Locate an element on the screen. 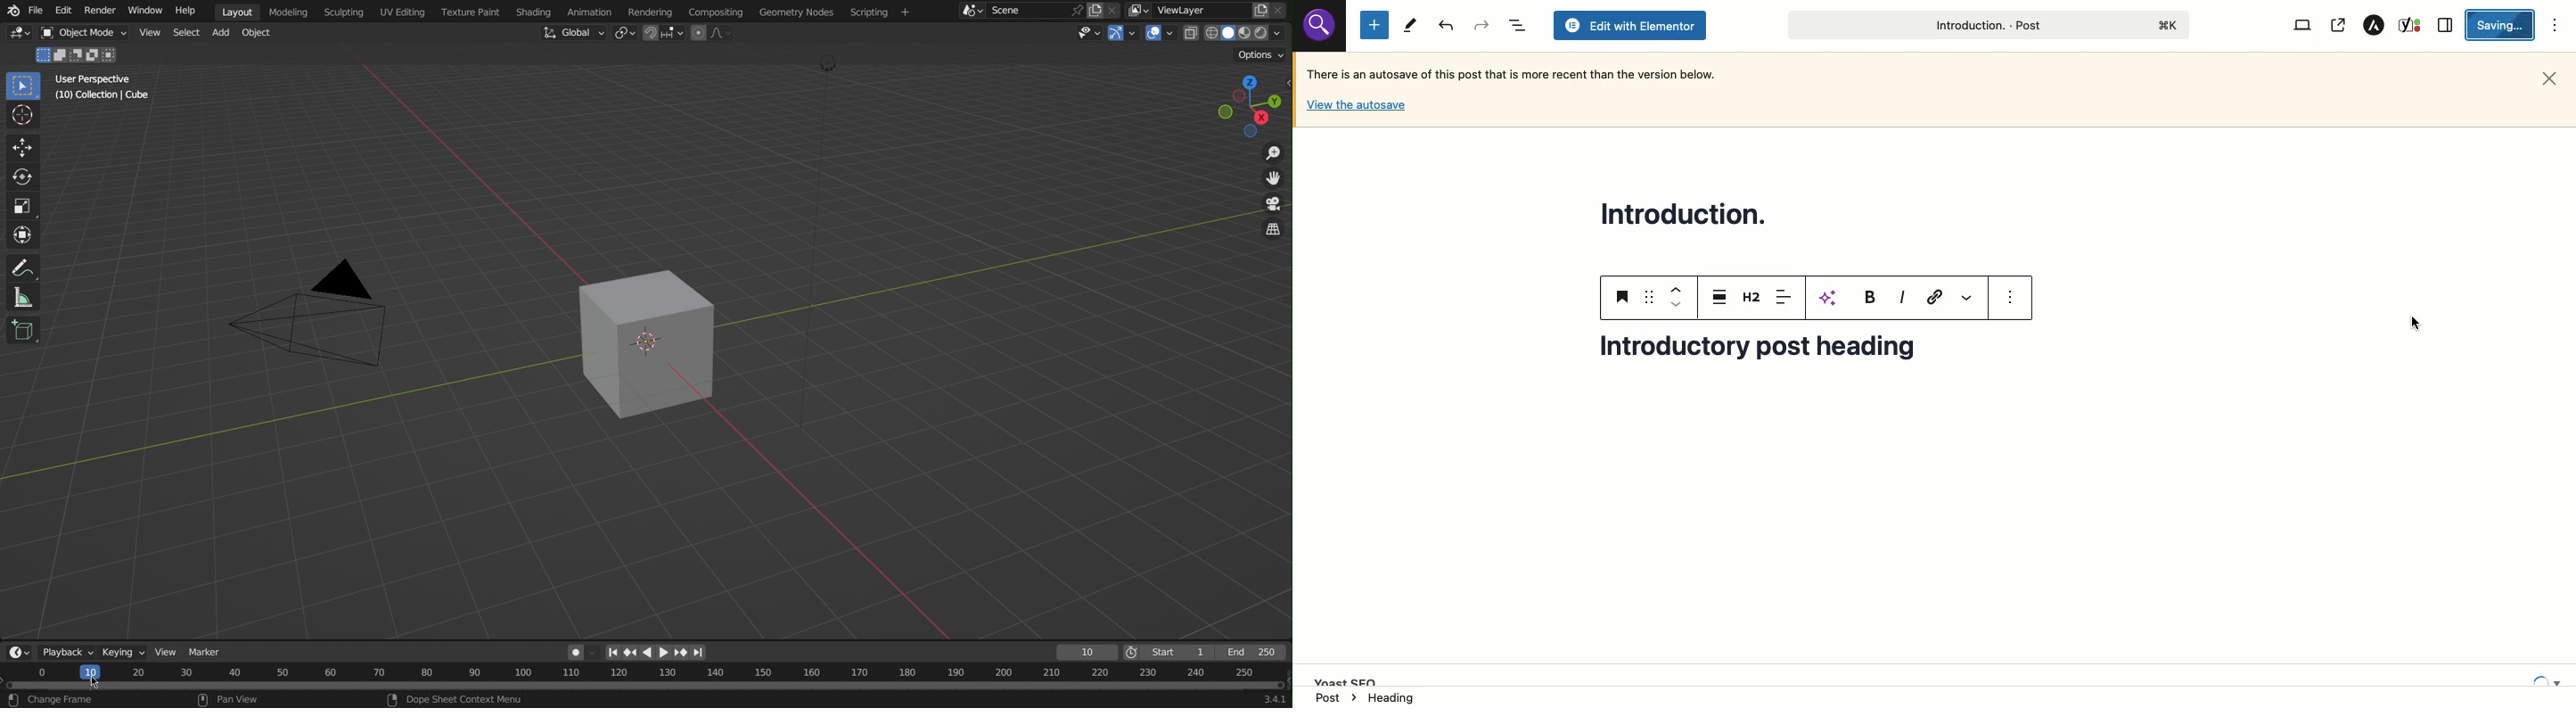 The image size is (2576, 728). Justification is located at coordinates (1718, 296).